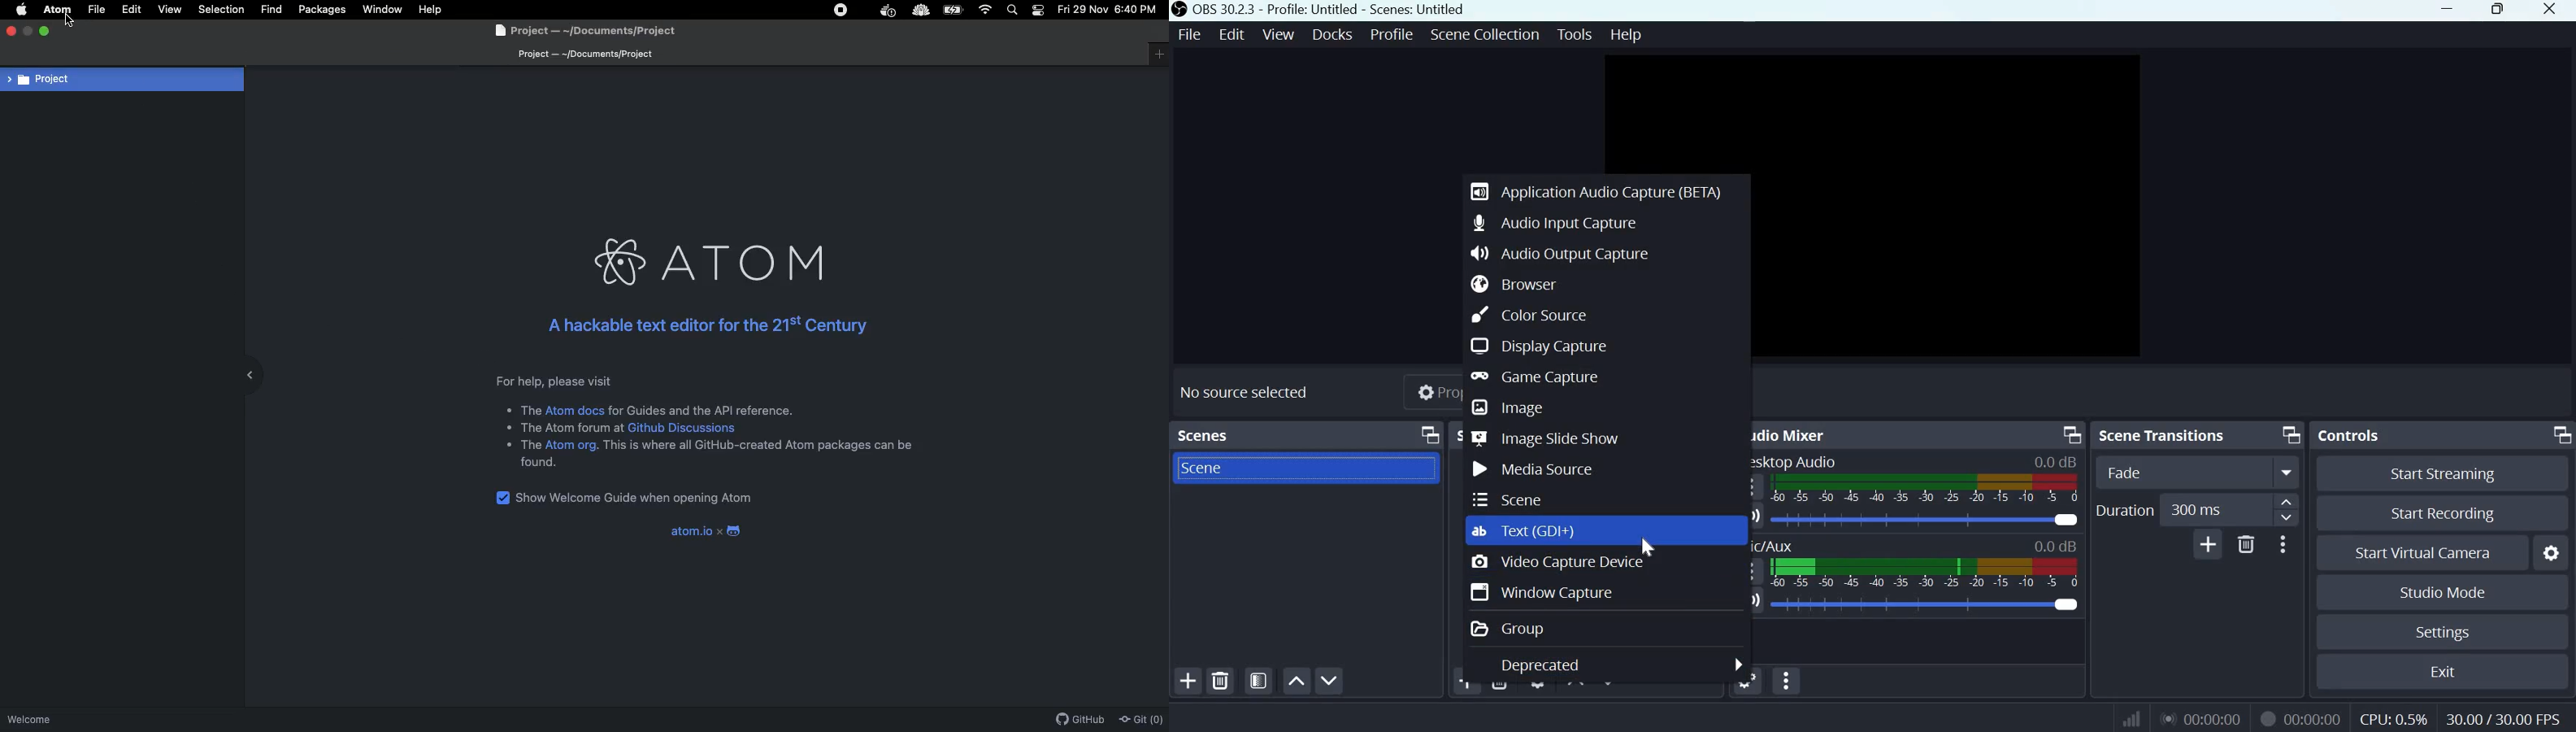 The image size is (2576, 756). I want to click on Connection Status Indicator, so click(2133, 717).